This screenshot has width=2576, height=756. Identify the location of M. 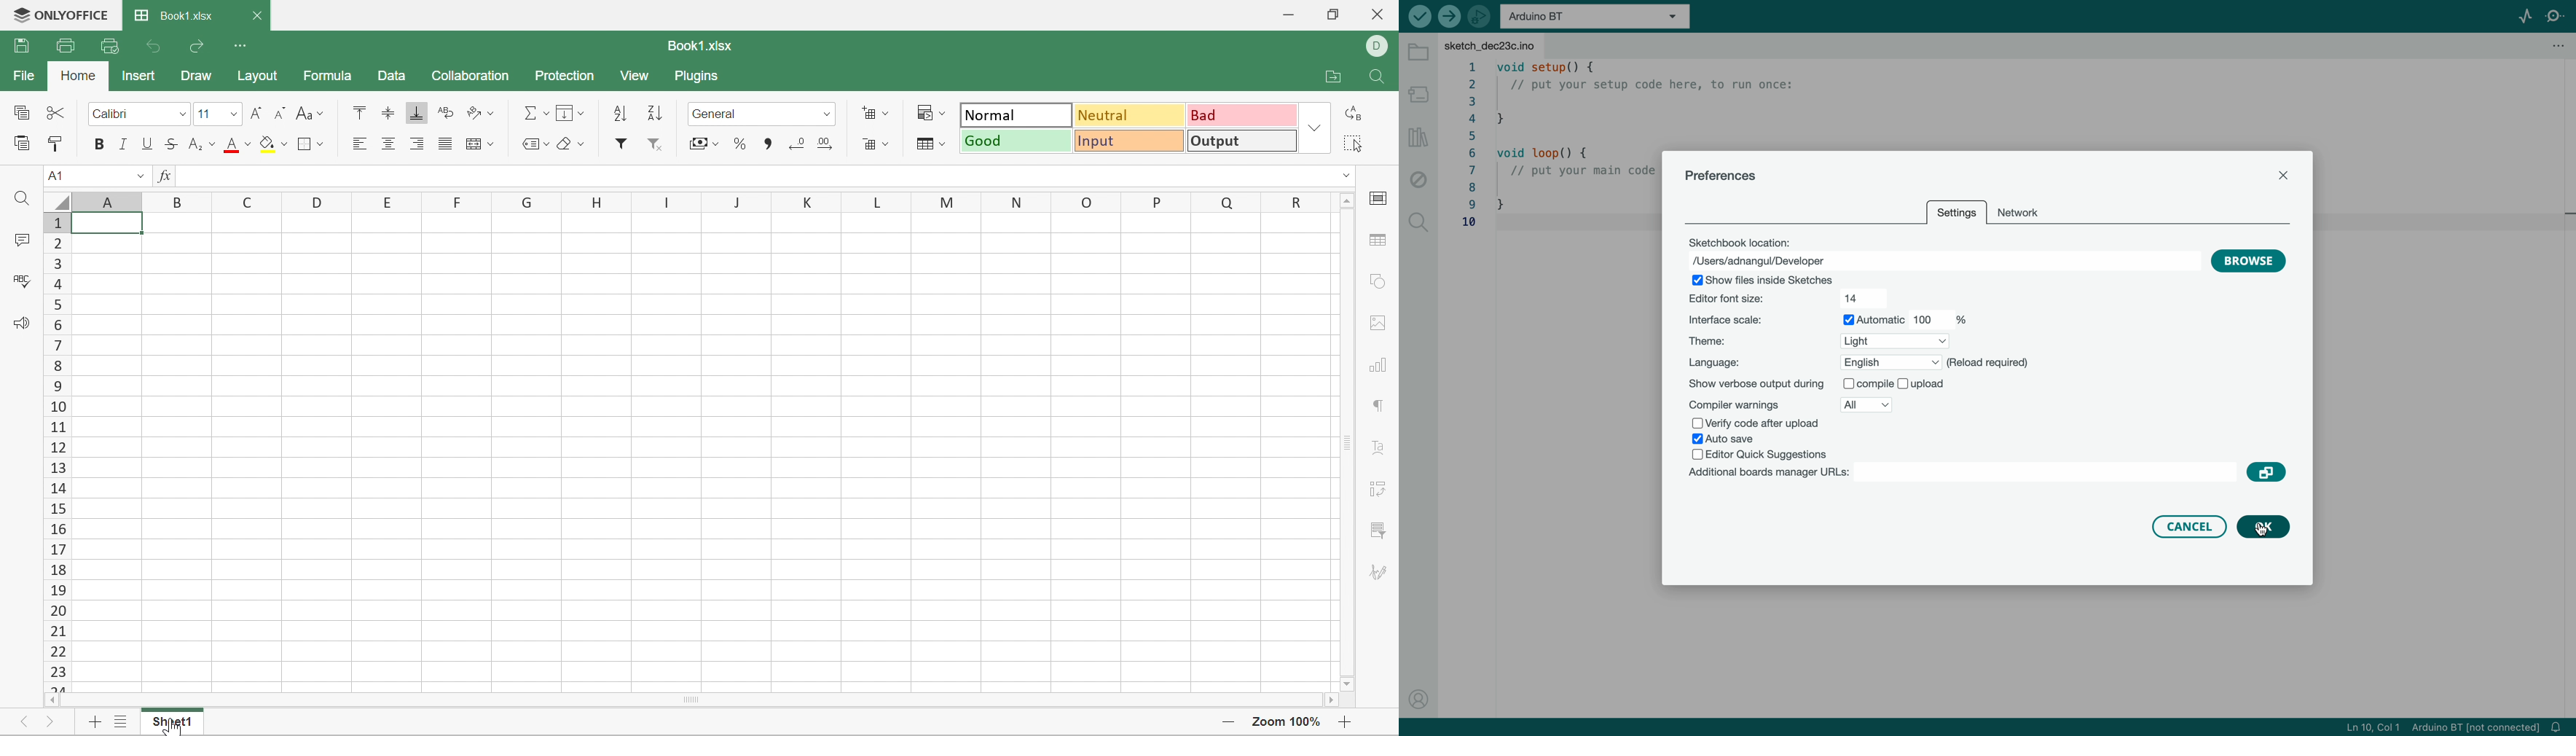
(936, 200).